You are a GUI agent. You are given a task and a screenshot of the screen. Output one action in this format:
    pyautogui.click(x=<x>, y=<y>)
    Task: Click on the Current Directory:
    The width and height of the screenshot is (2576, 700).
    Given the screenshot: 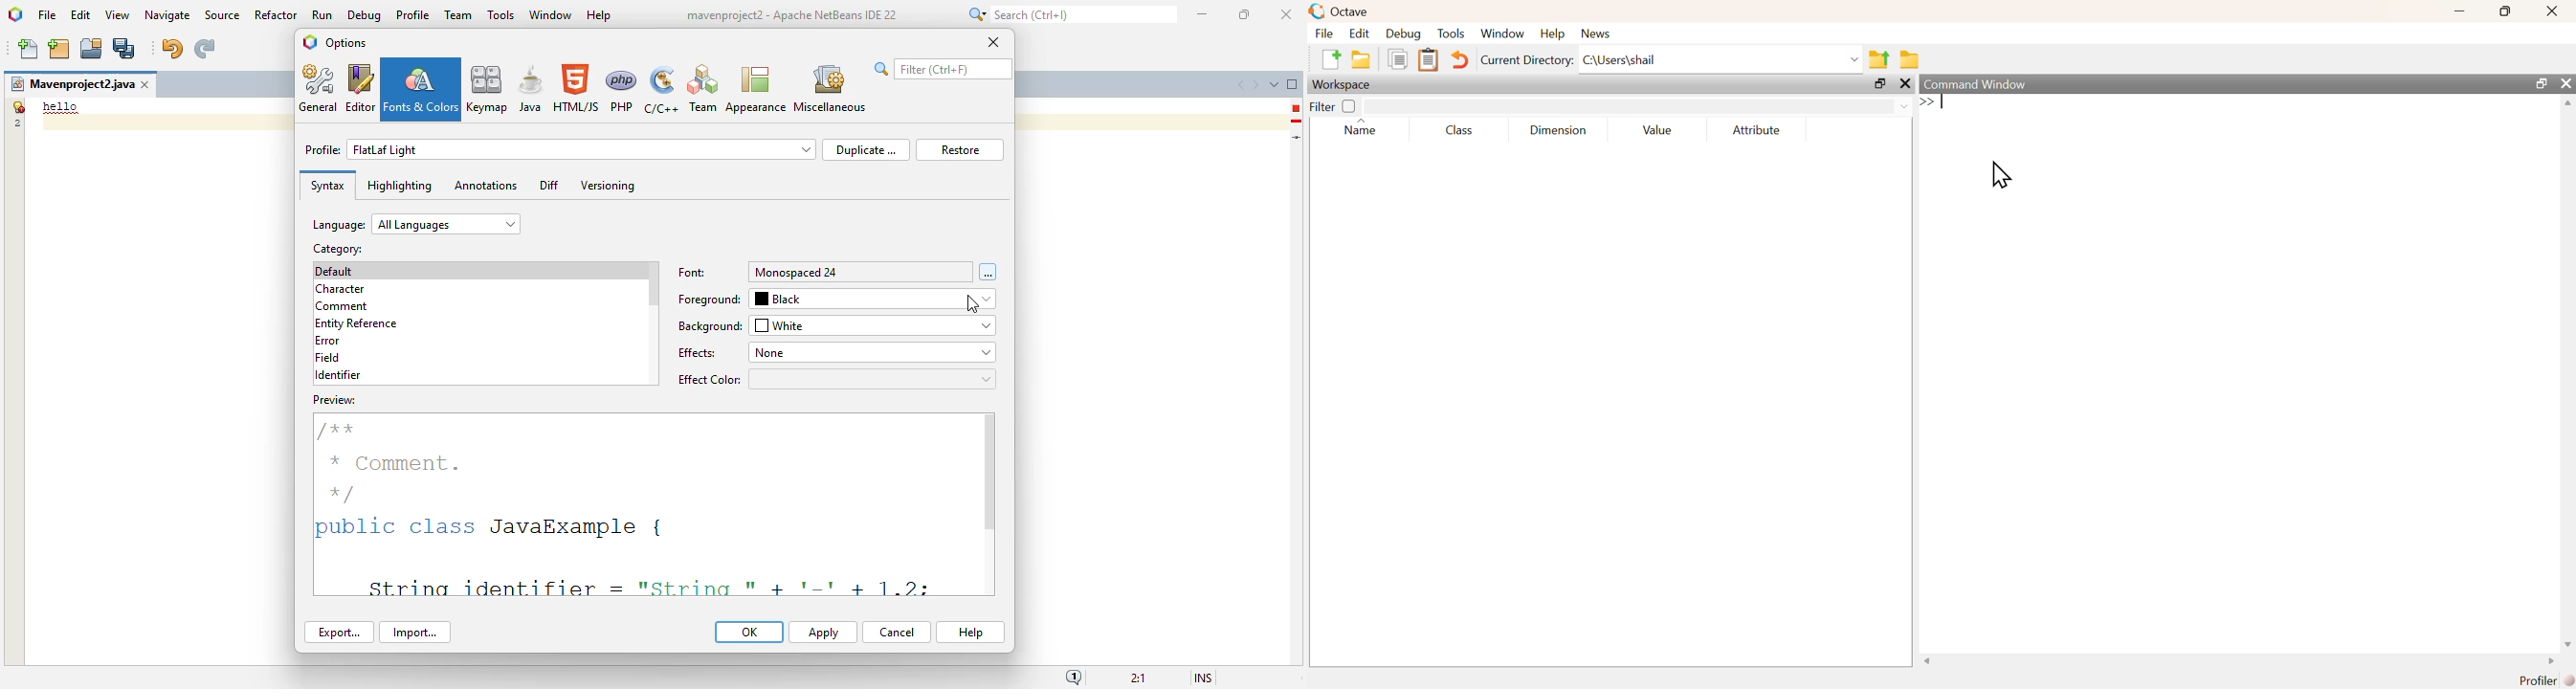 What is the action you would take?
    pyautogui.click(x=1527, y=60)
    